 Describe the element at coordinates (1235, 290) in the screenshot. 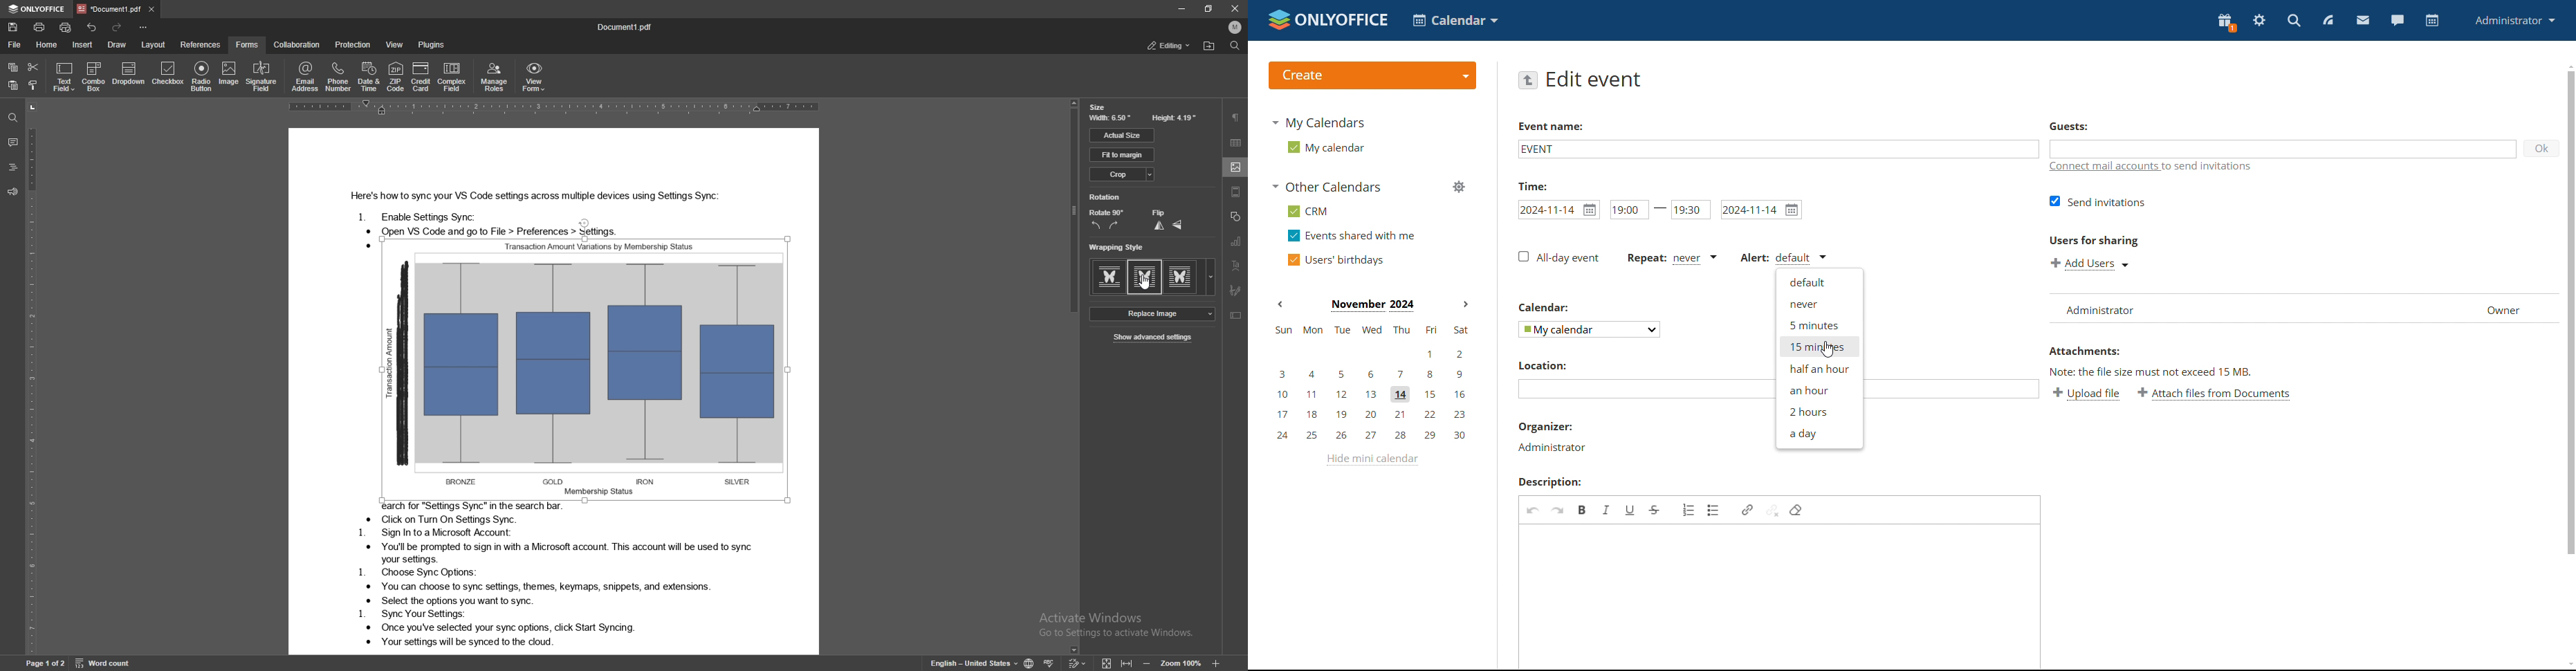

I see `signature field` at that location.